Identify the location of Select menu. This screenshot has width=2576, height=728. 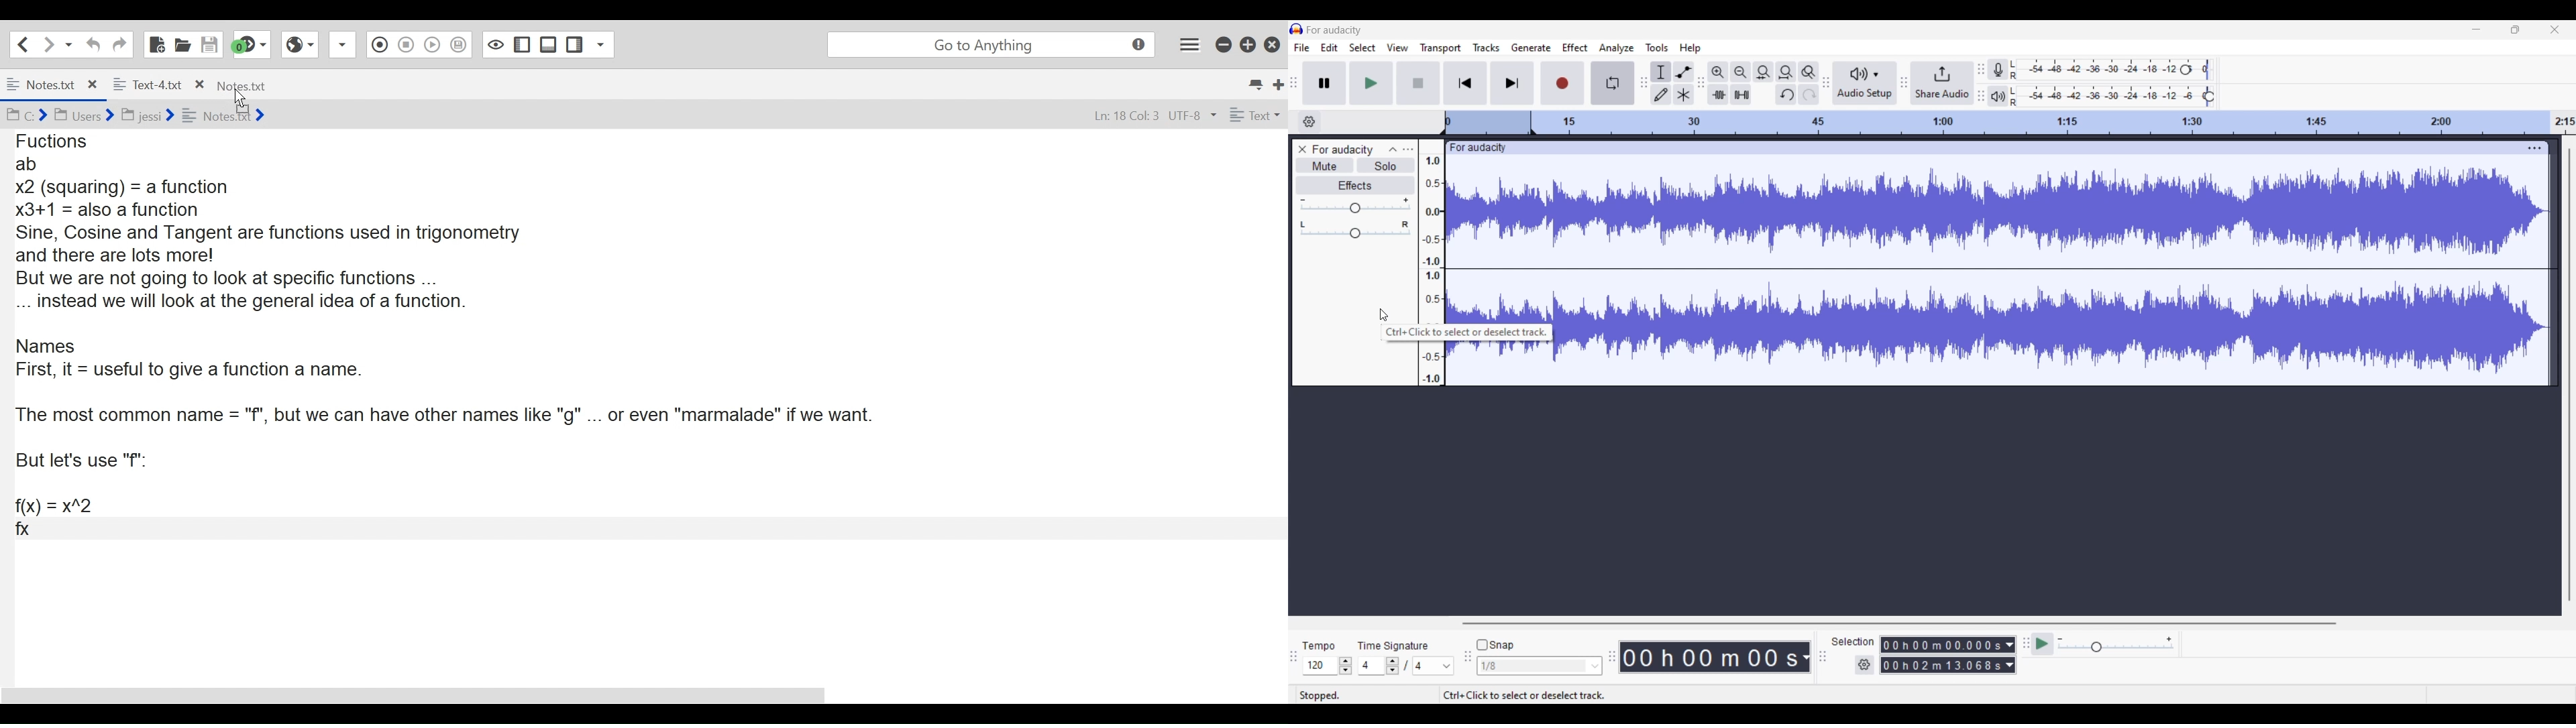
(1362, 48).